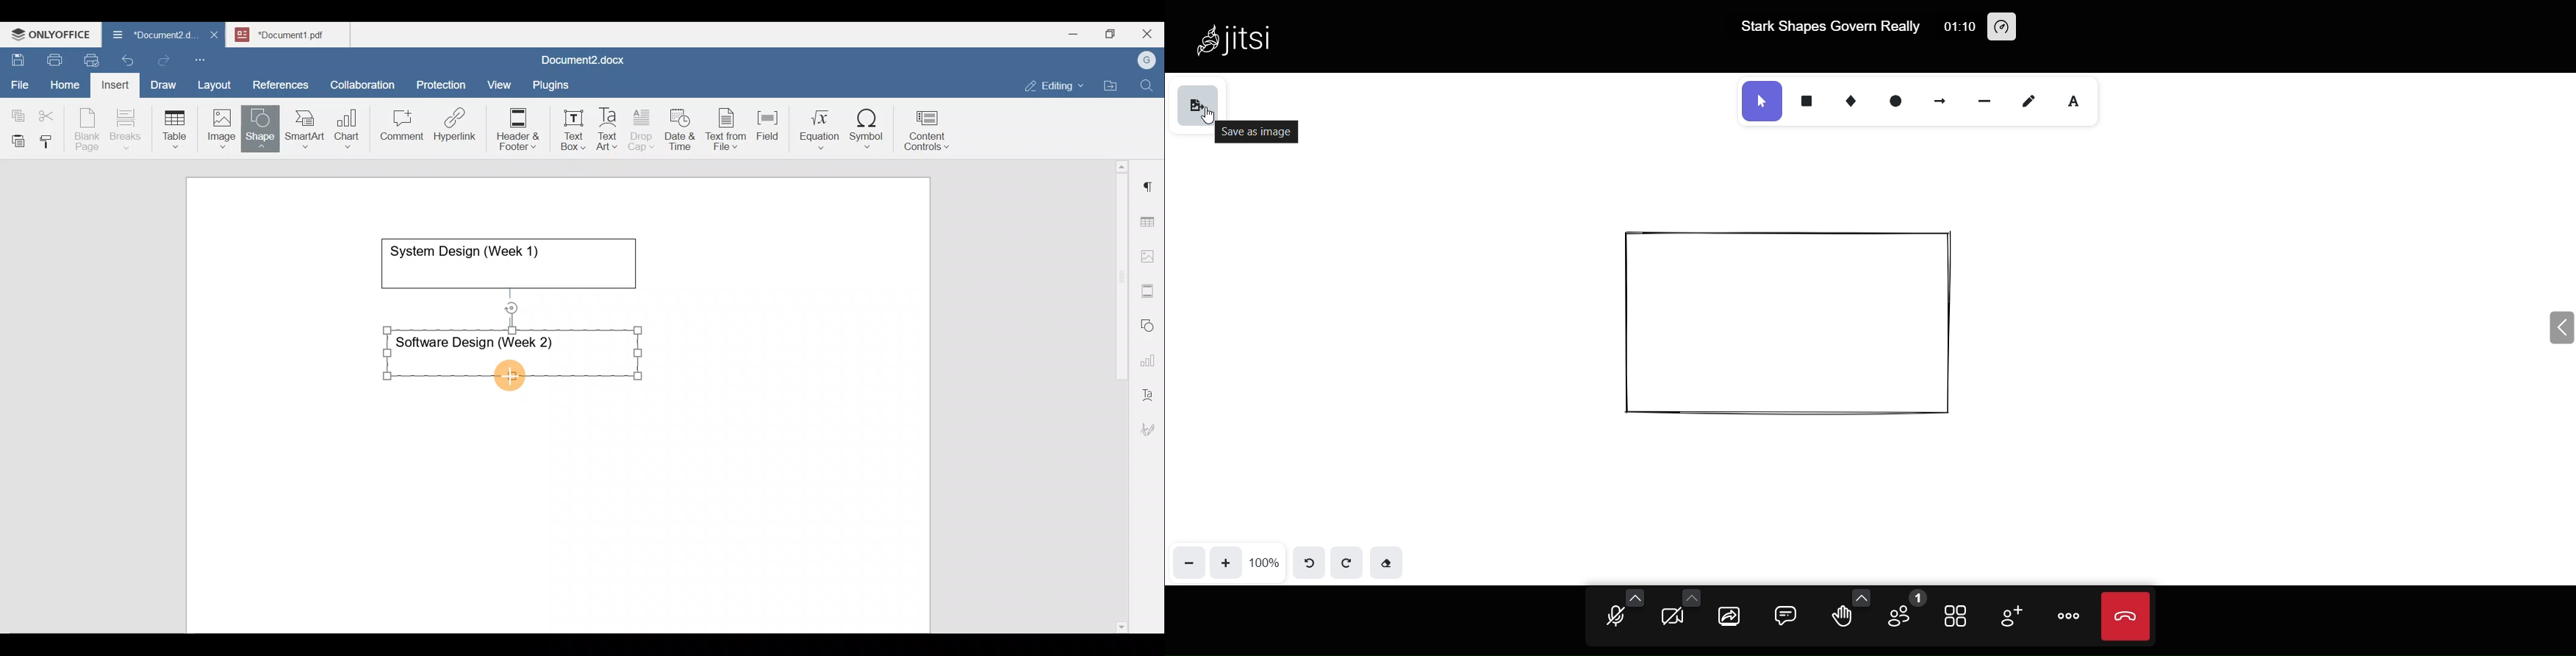 The height and width of the screenshot is (672, 2576). Describe the element at coordinates (345, 130) in the screenshot. I see `Chart` at that location.